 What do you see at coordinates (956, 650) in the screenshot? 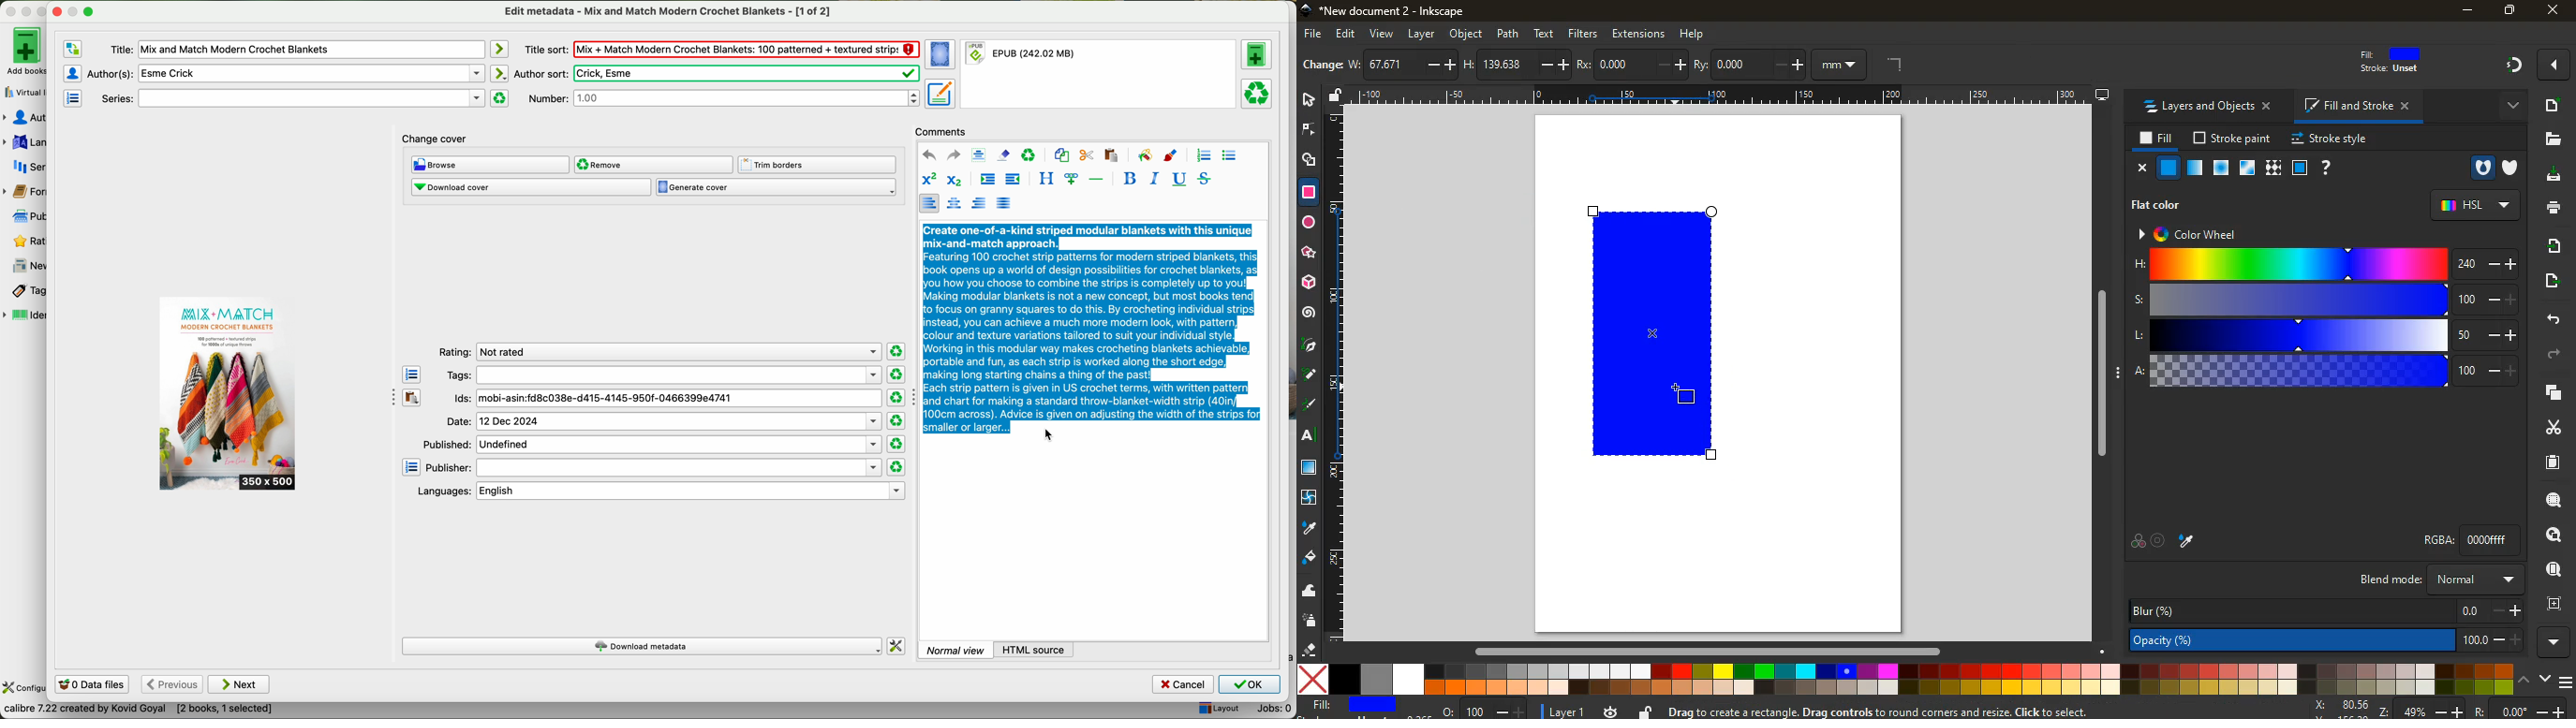
I see `normal view` at bounding box center [956, 650].